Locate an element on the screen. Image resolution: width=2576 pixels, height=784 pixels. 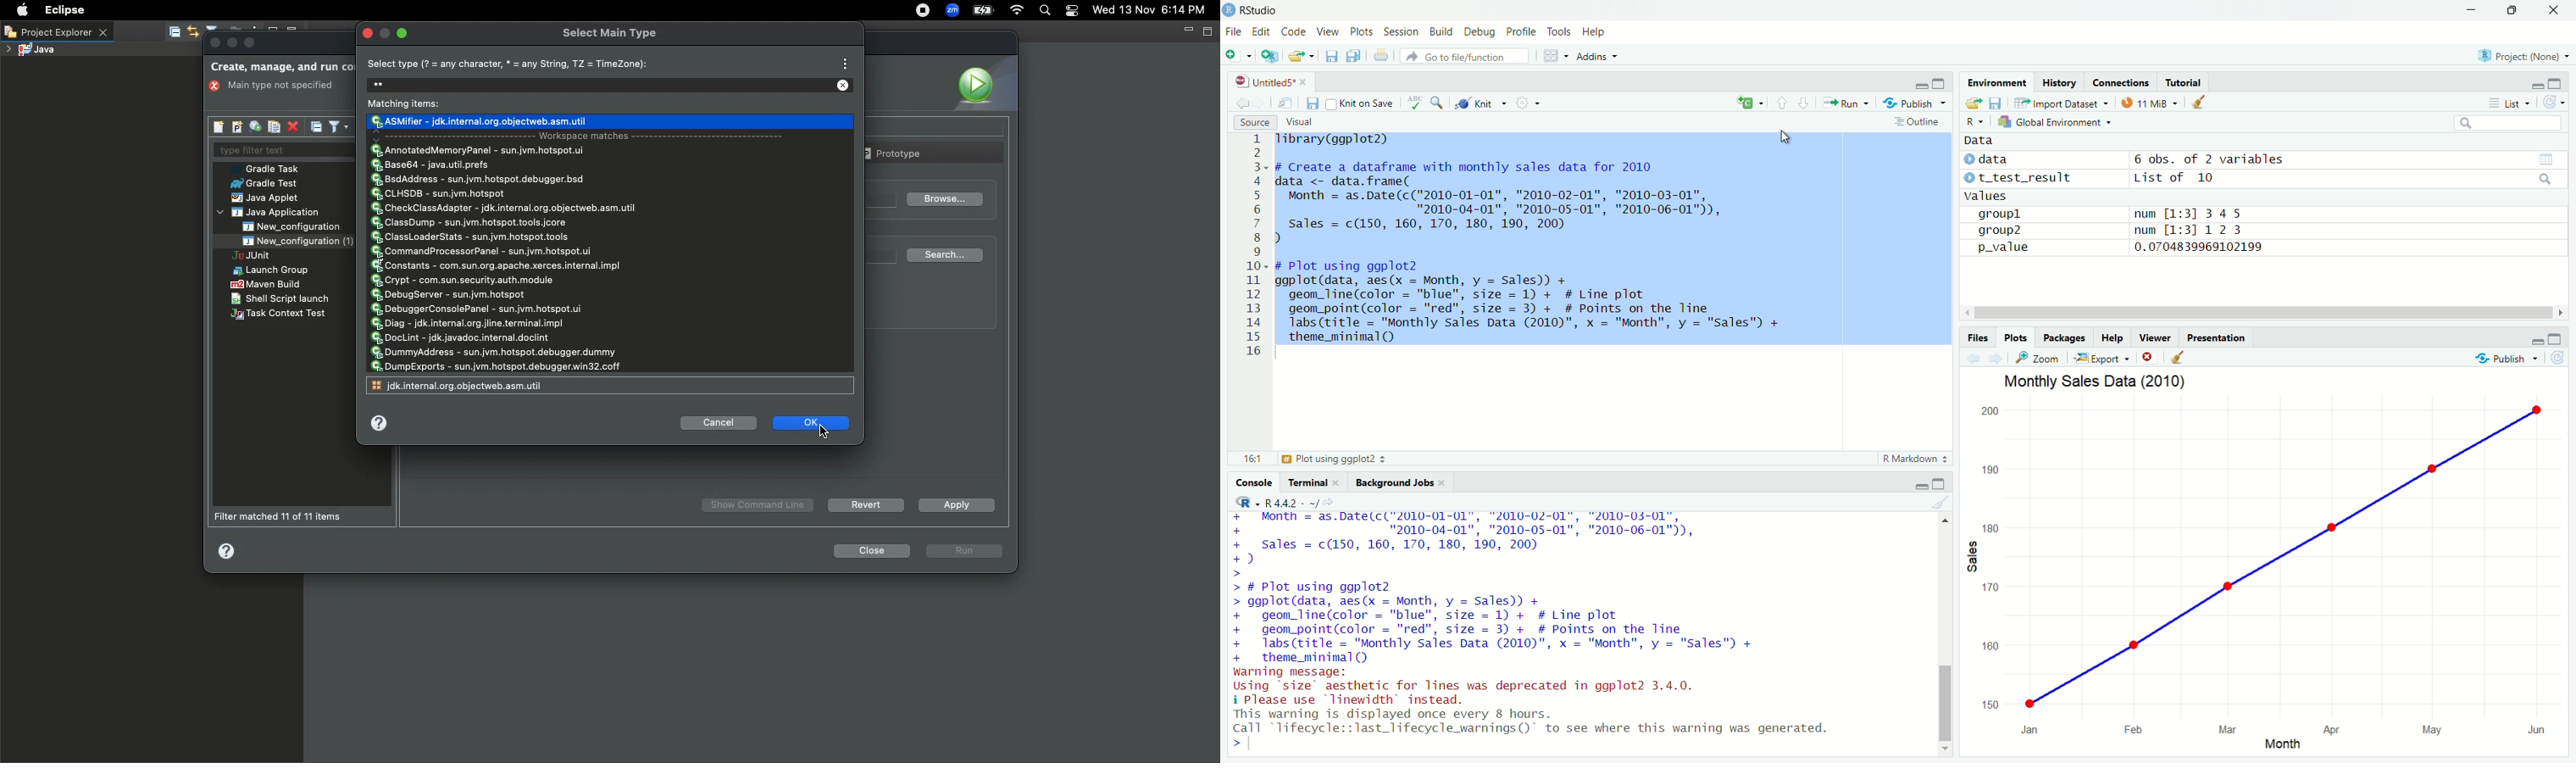
Profile is located at coordinates (1520, 30).